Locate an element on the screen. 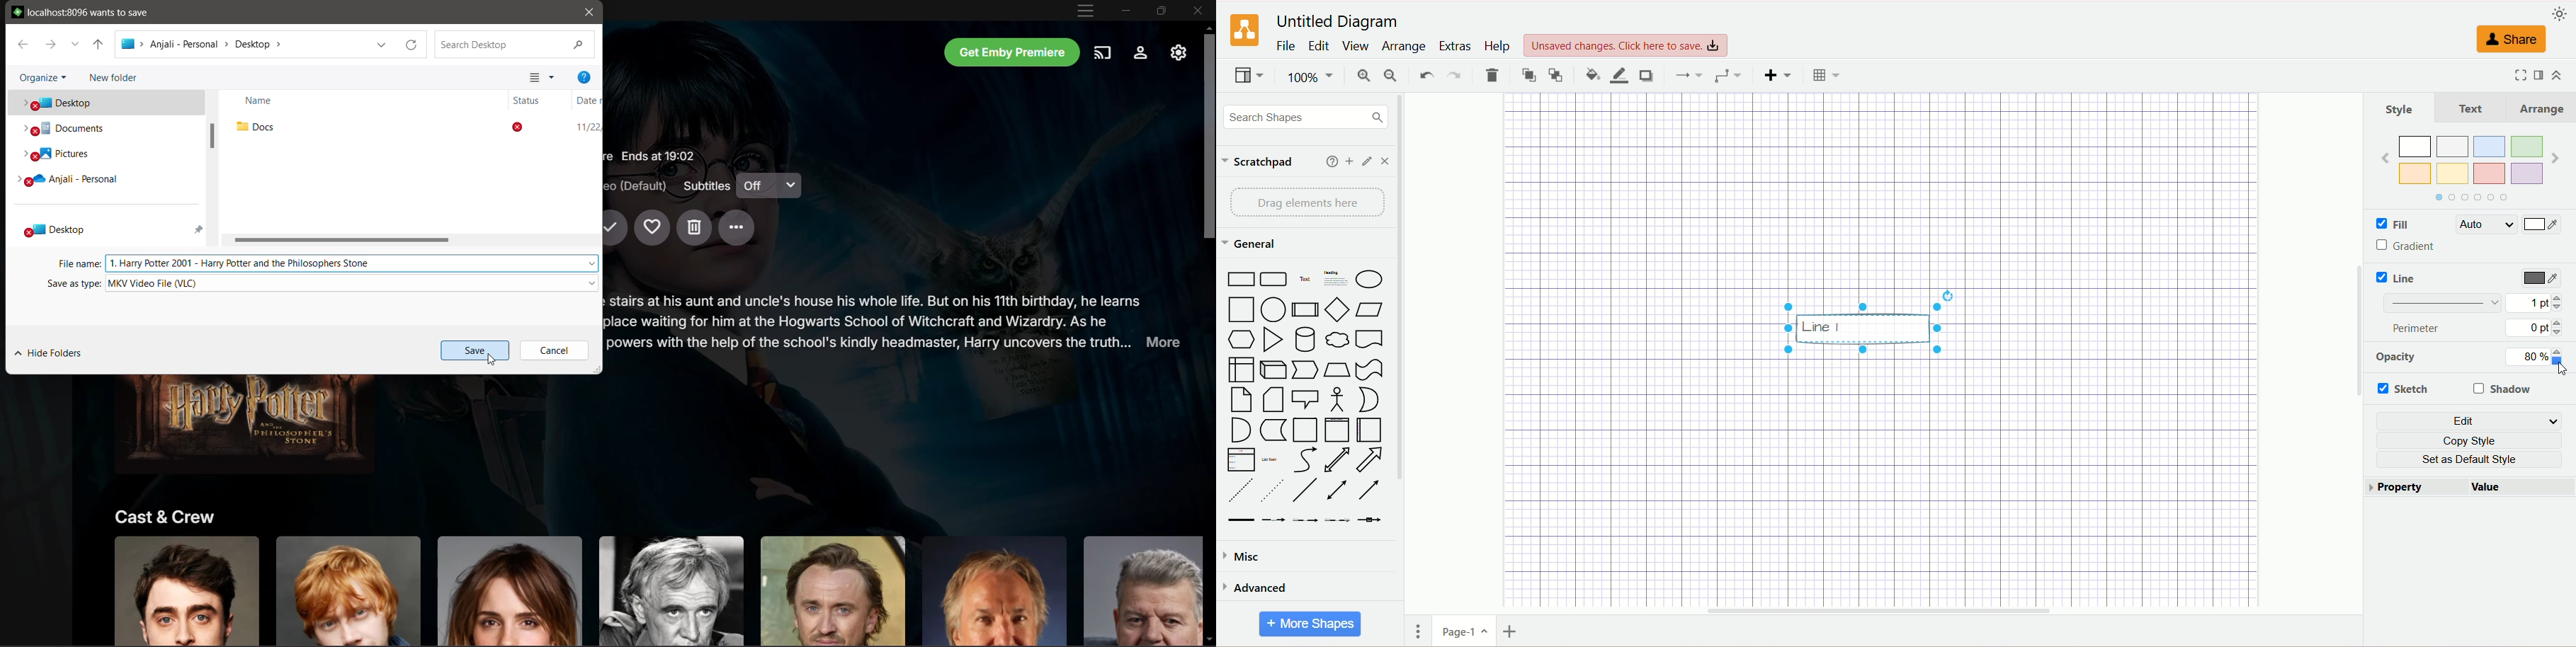 Image resolution: width=2576 pixels, height=672 pixels. Line is located at coordinates (1305, 491).